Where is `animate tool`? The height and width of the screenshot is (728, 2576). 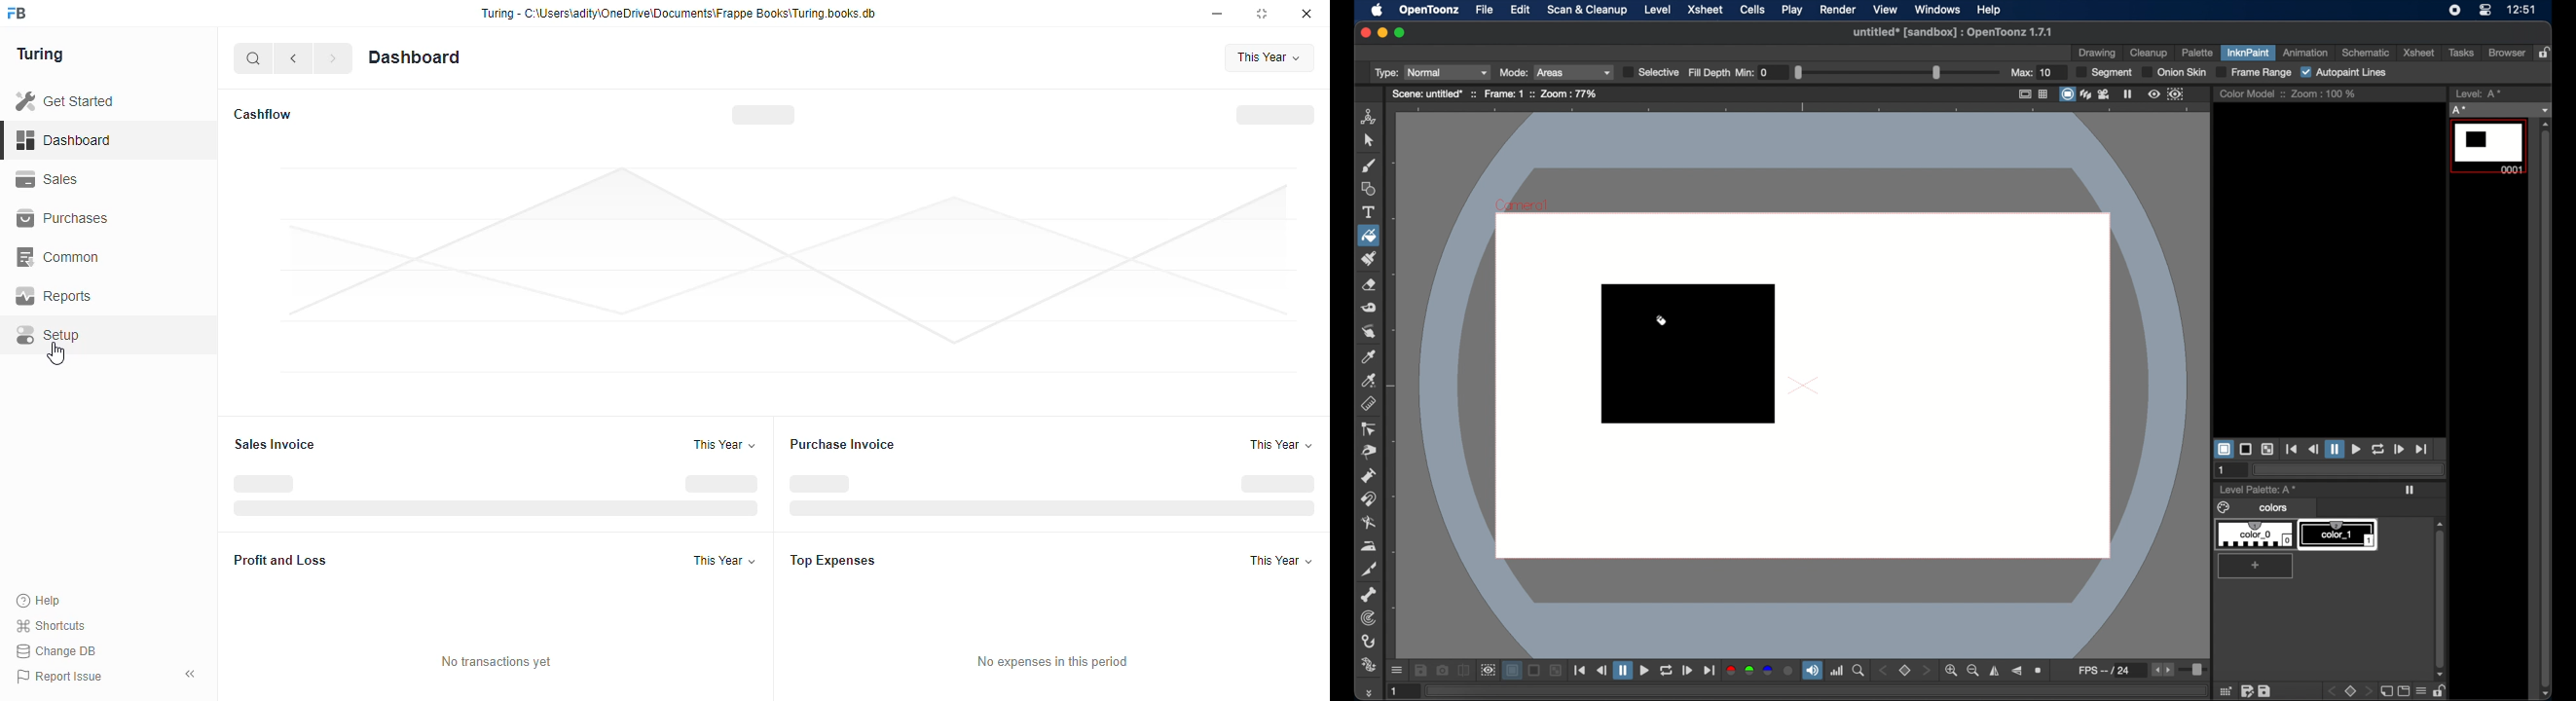
animate tool is located at coordinates (1369, 117).